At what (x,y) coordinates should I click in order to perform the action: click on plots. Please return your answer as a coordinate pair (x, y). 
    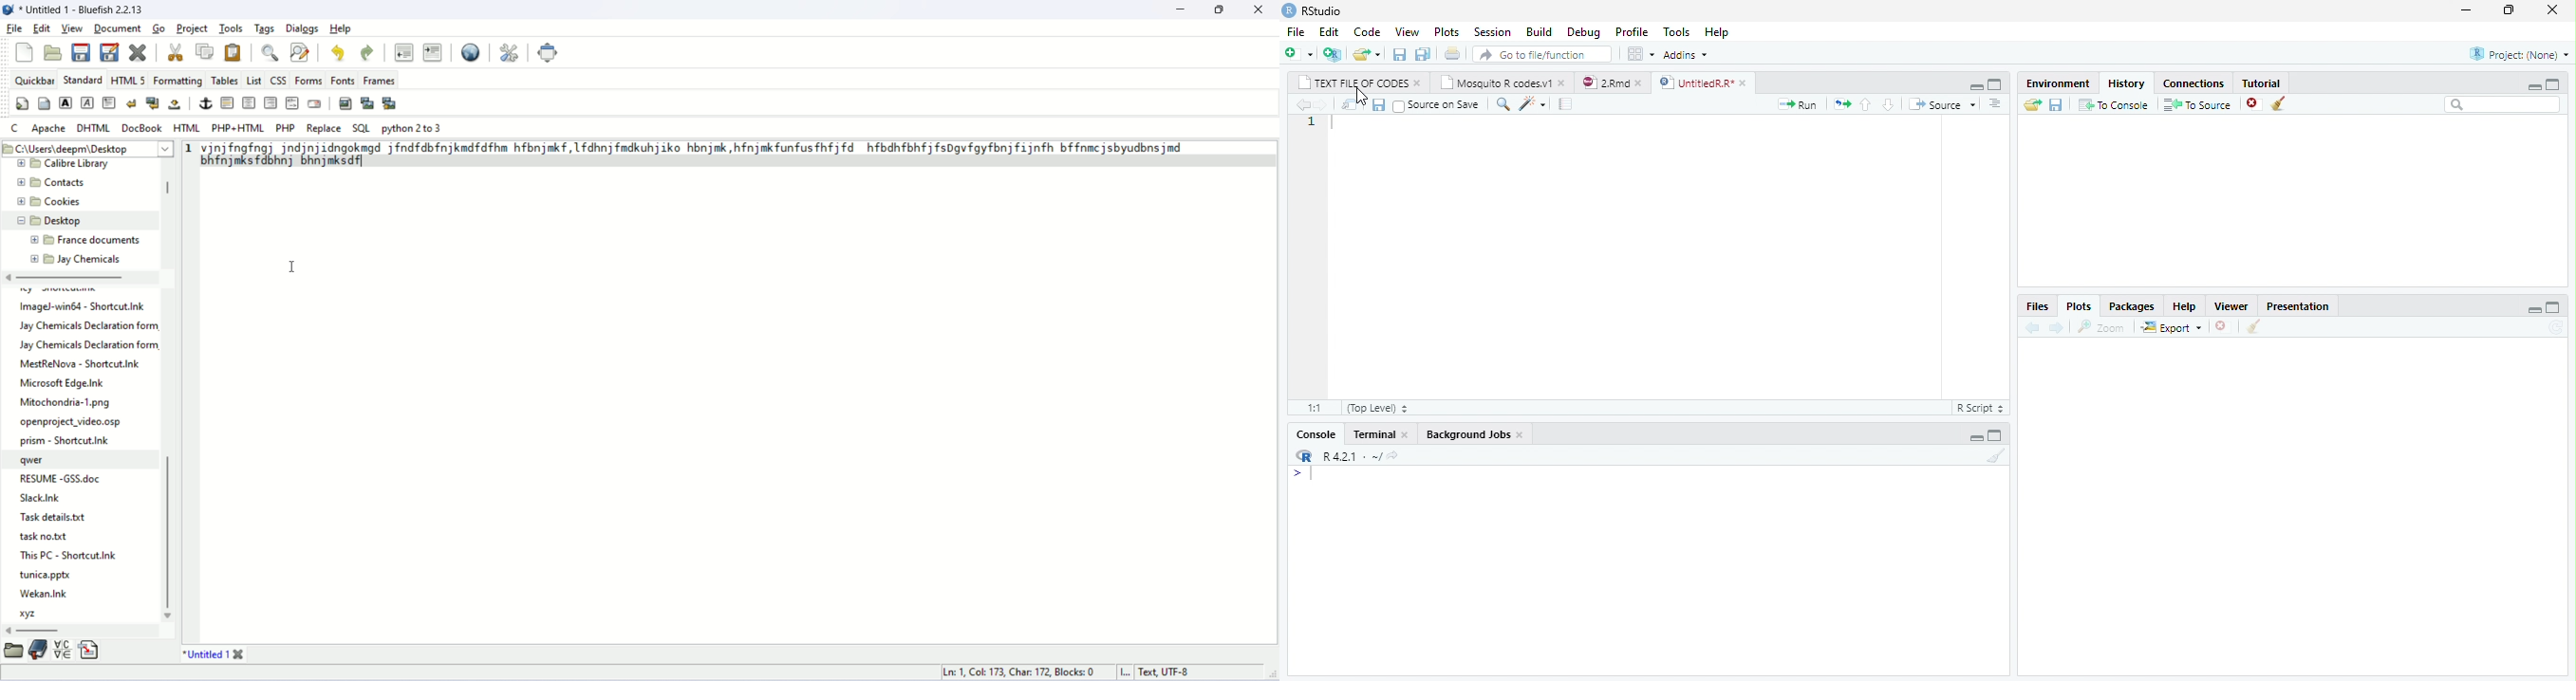
    Looking at the image, I should click on (2082, 305).